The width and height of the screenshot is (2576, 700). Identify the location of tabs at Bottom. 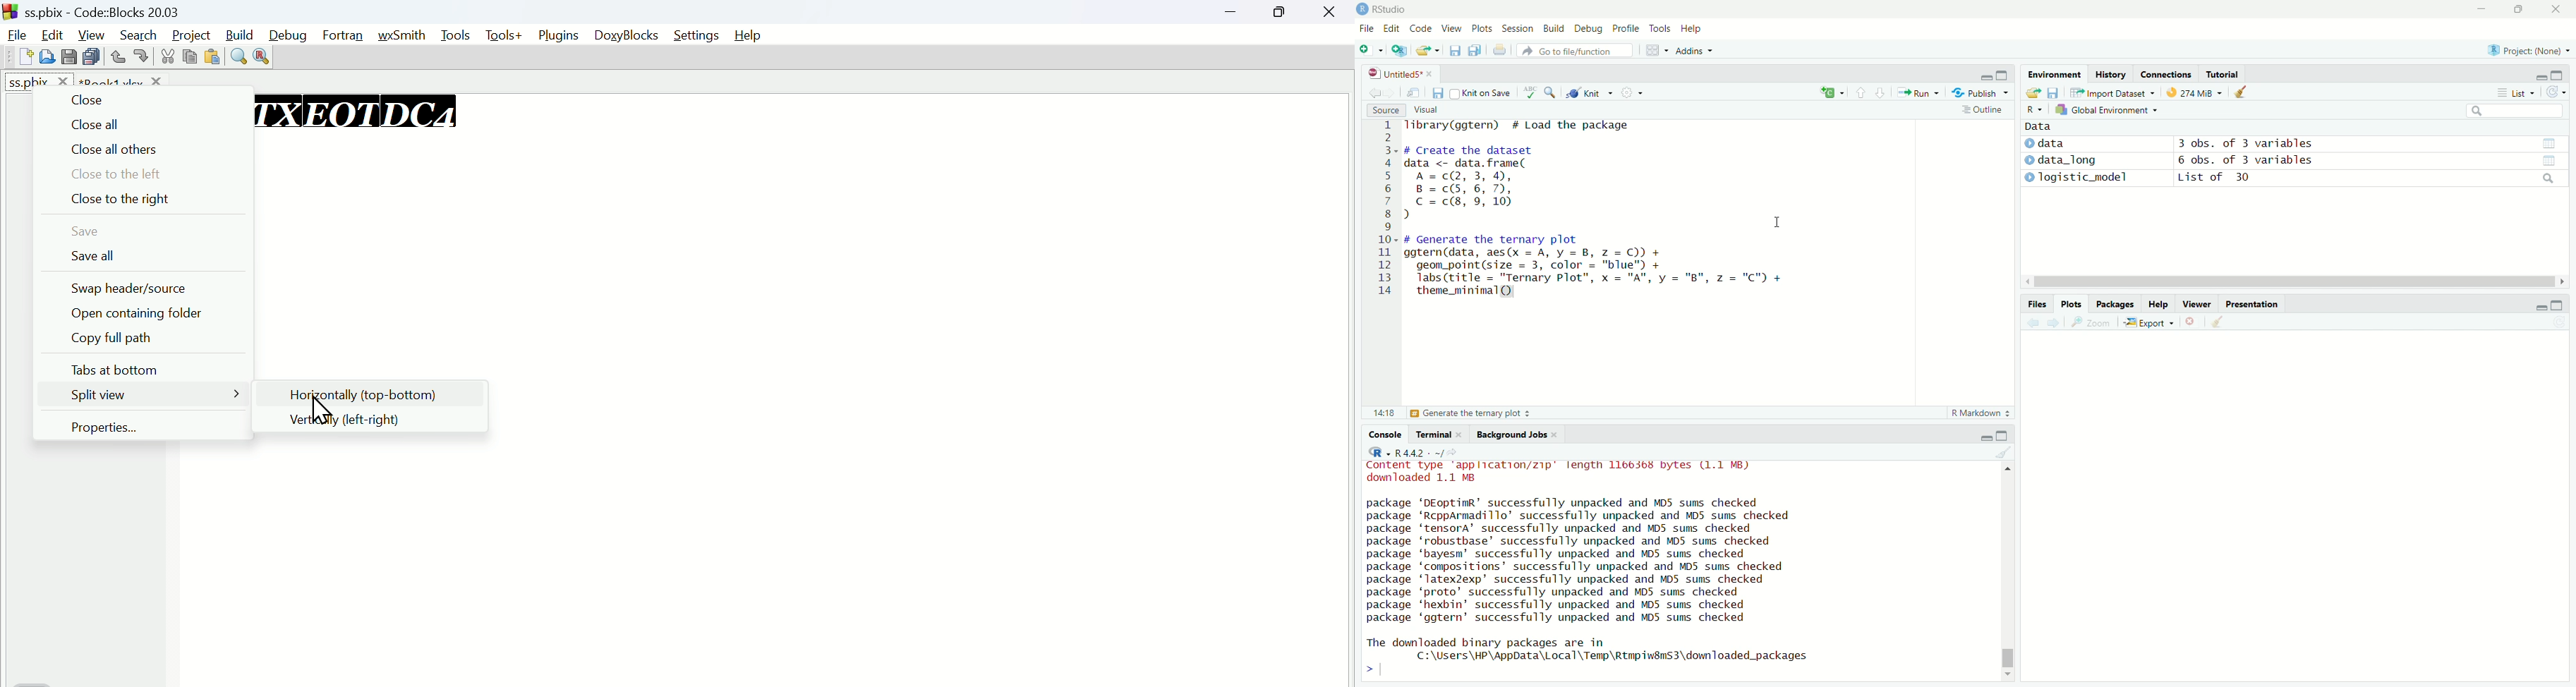
(144, 366).